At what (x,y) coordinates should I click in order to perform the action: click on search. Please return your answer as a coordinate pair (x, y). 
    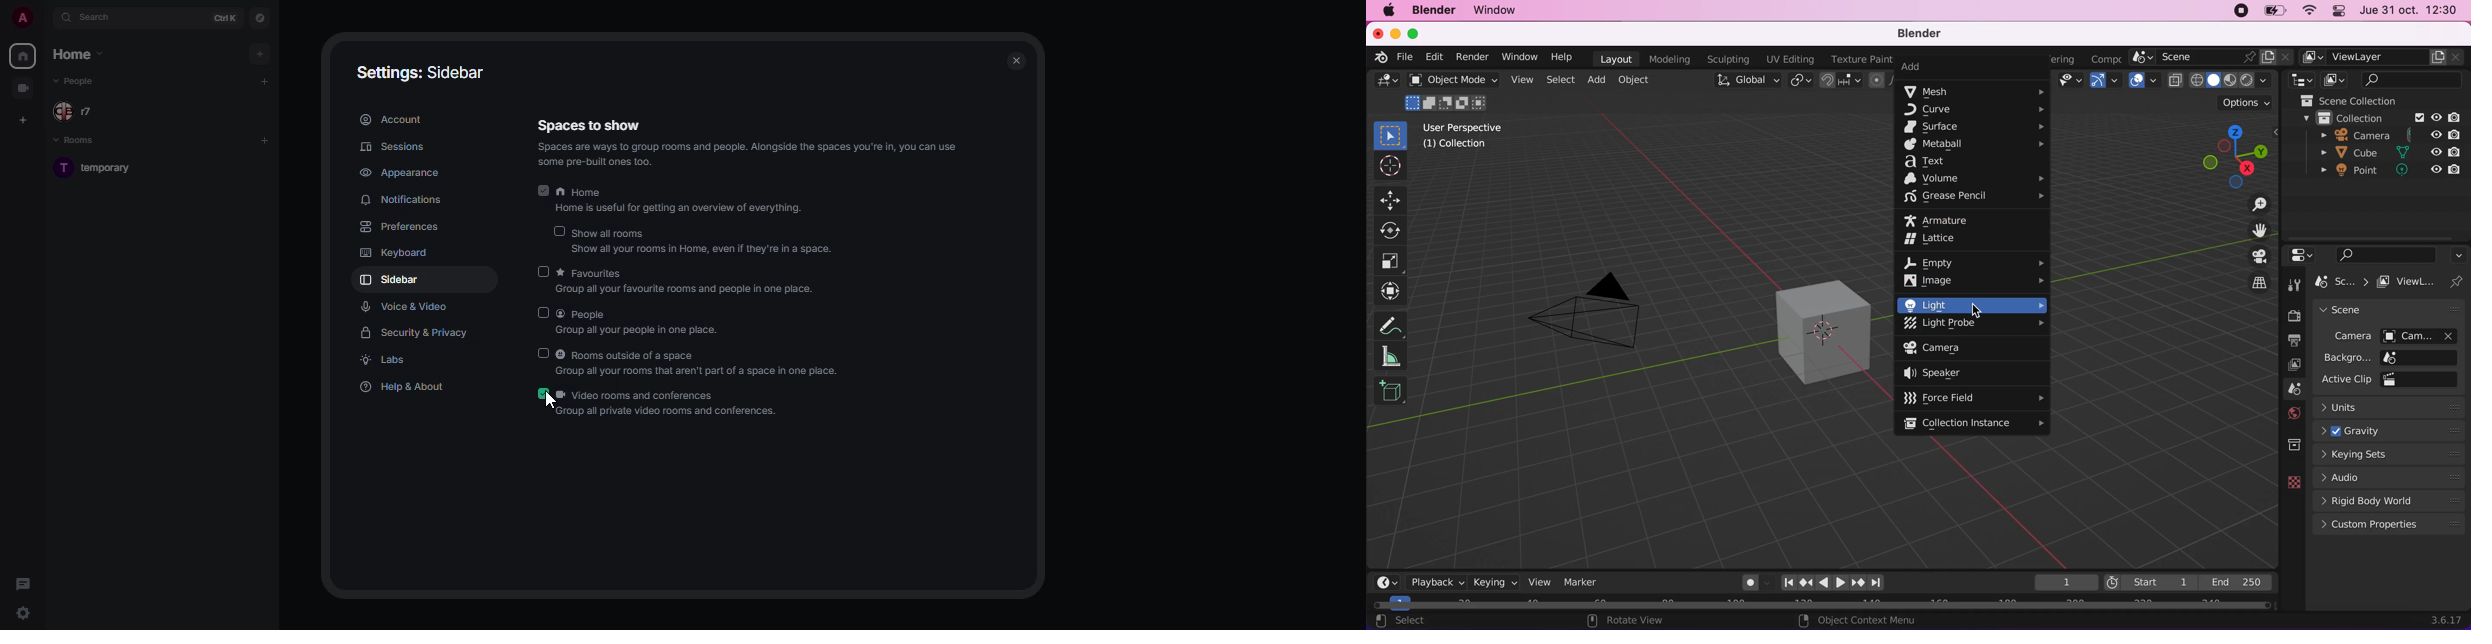
    Looking at the image, I should click on (2413, 80).